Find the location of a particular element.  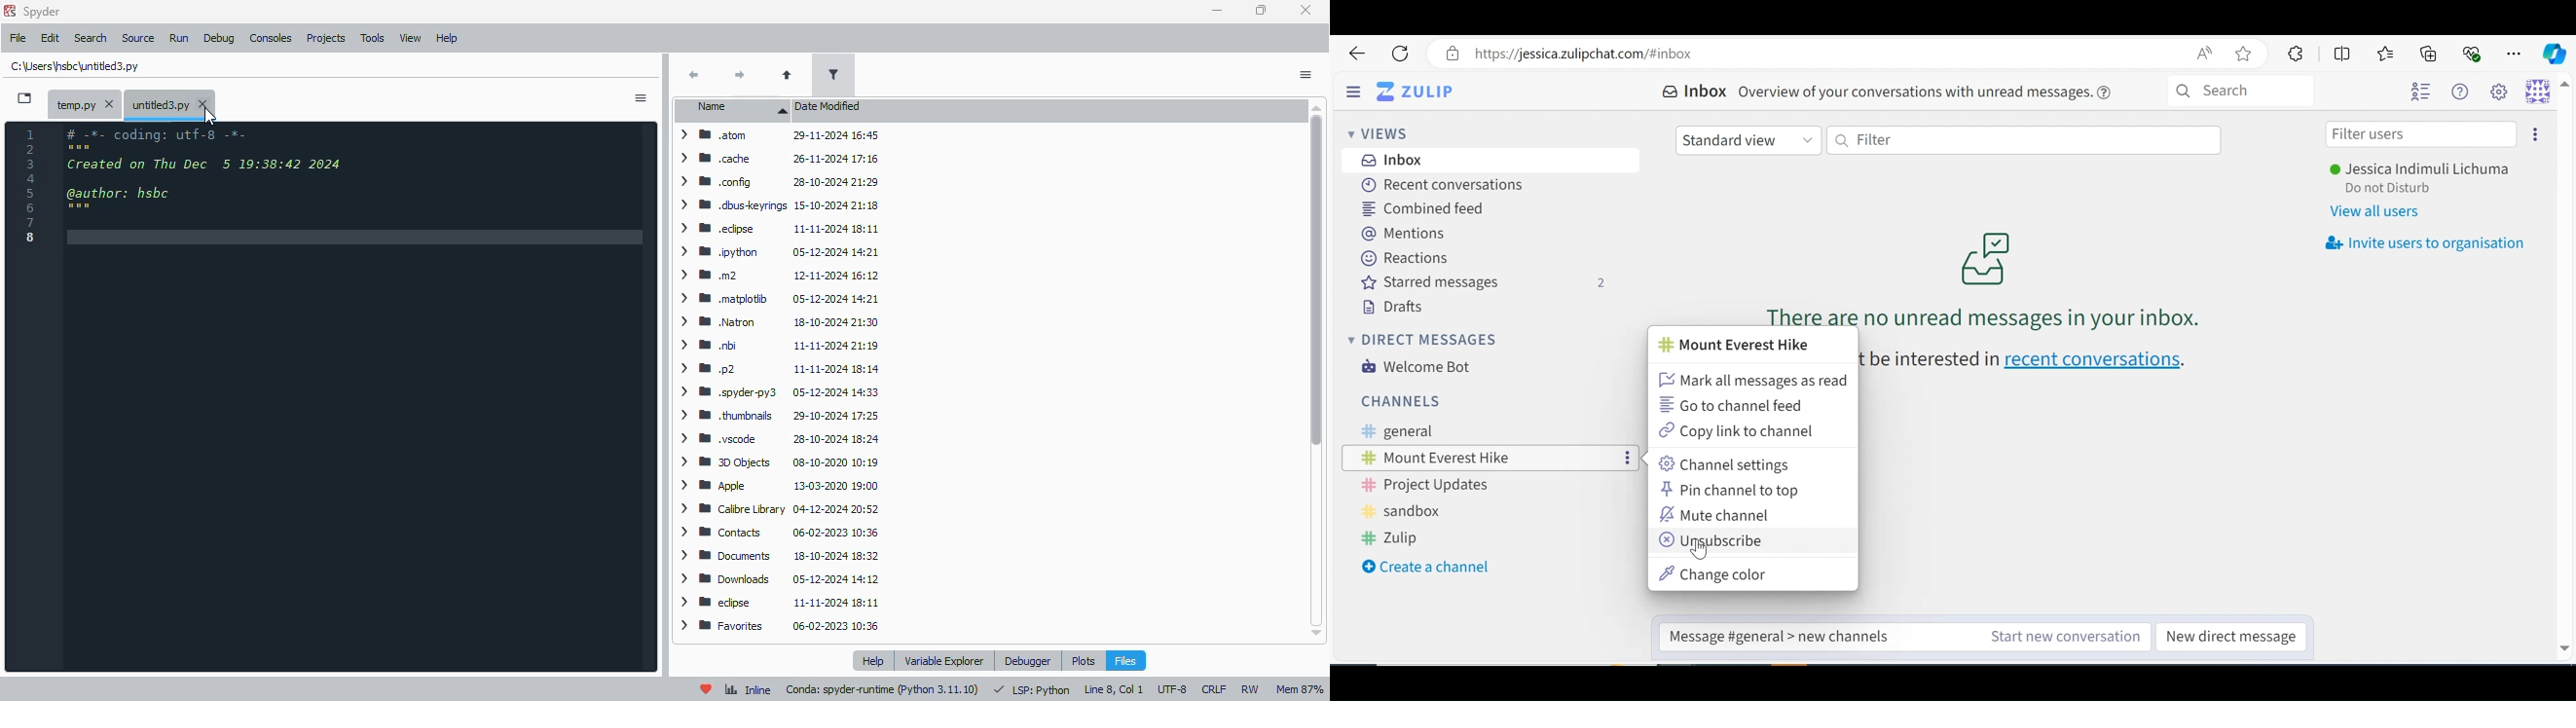

line numbers is located at coordinates (30, 187).